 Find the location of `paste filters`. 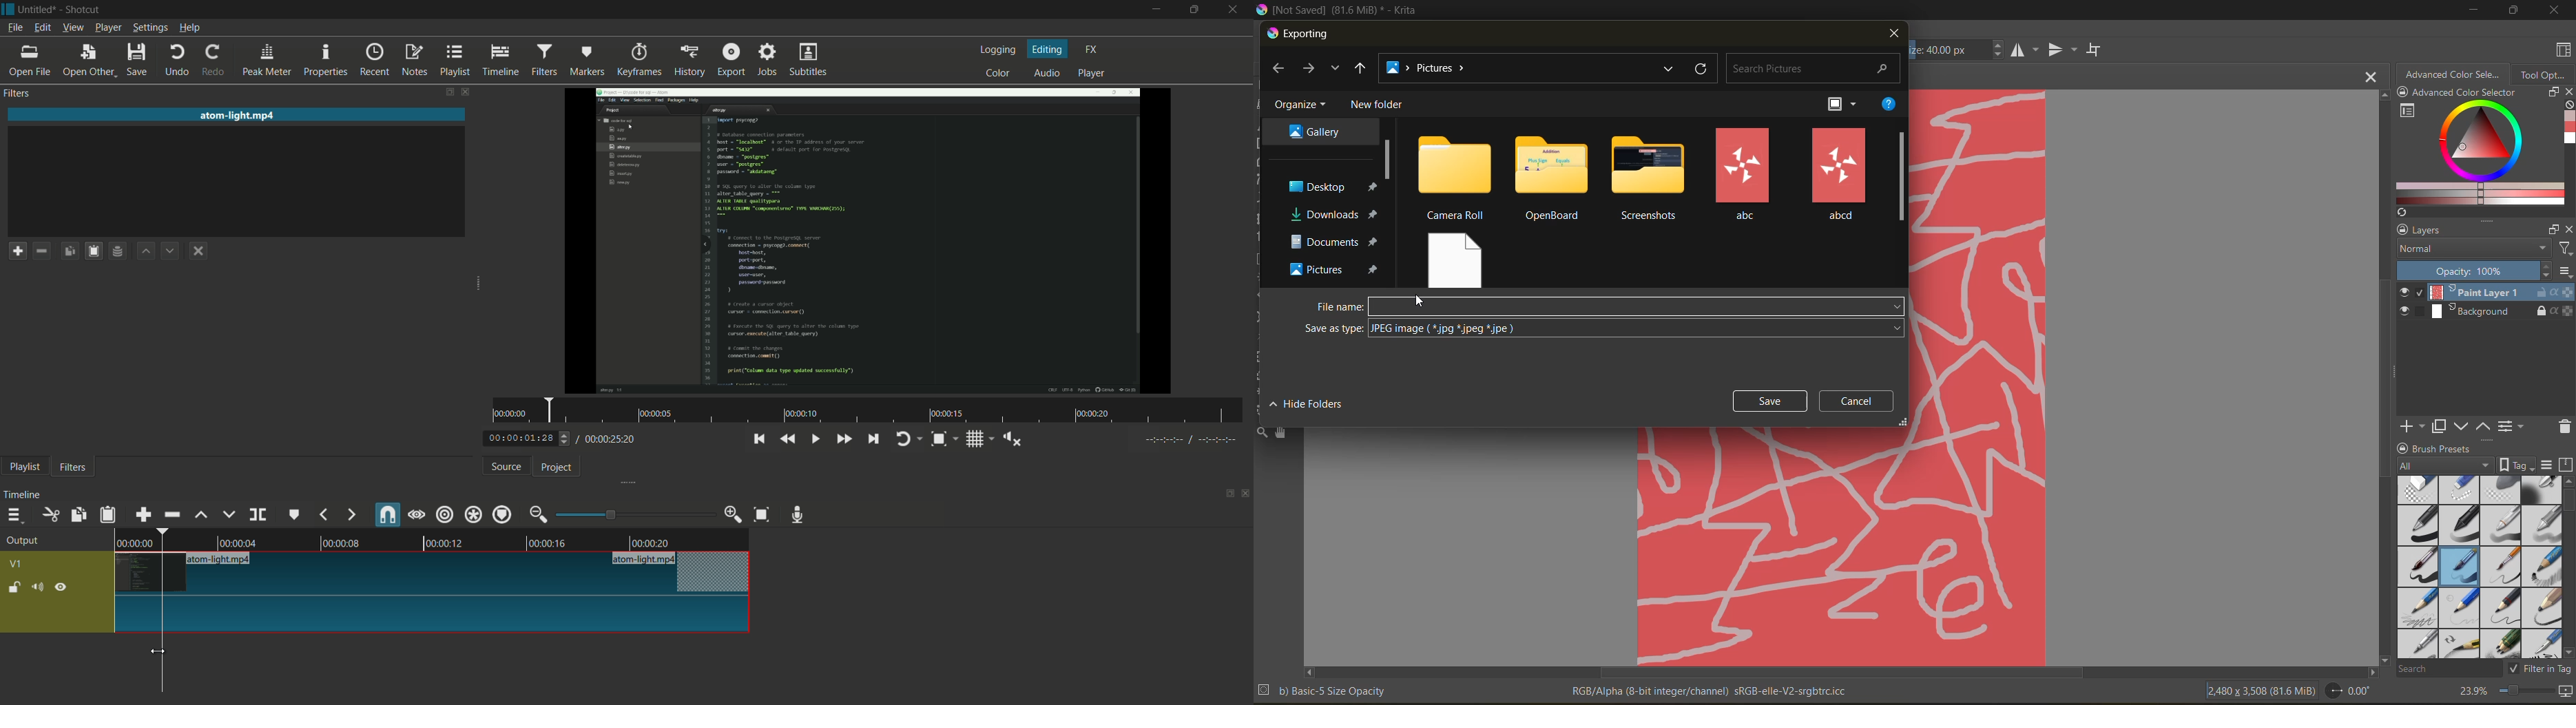

paste filters is located at coordinates (96, 251).